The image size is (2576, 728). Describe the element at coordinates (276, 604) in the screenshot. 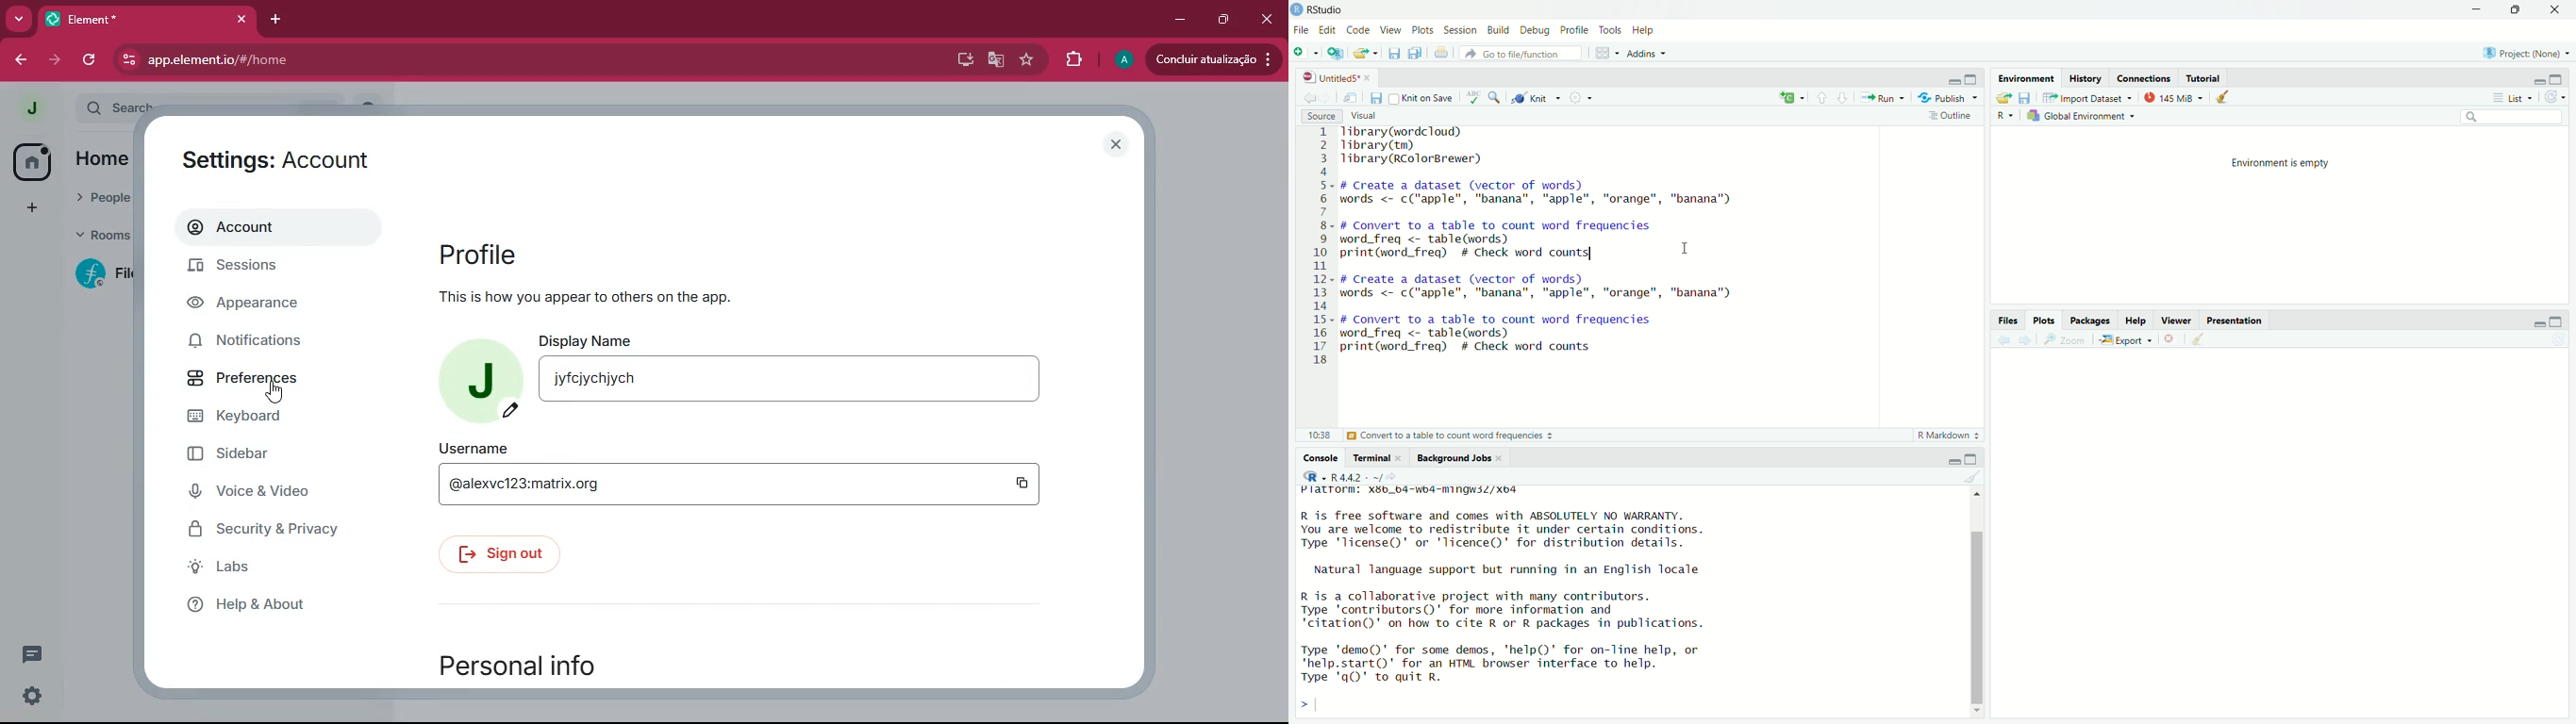

I see `help` at that location.